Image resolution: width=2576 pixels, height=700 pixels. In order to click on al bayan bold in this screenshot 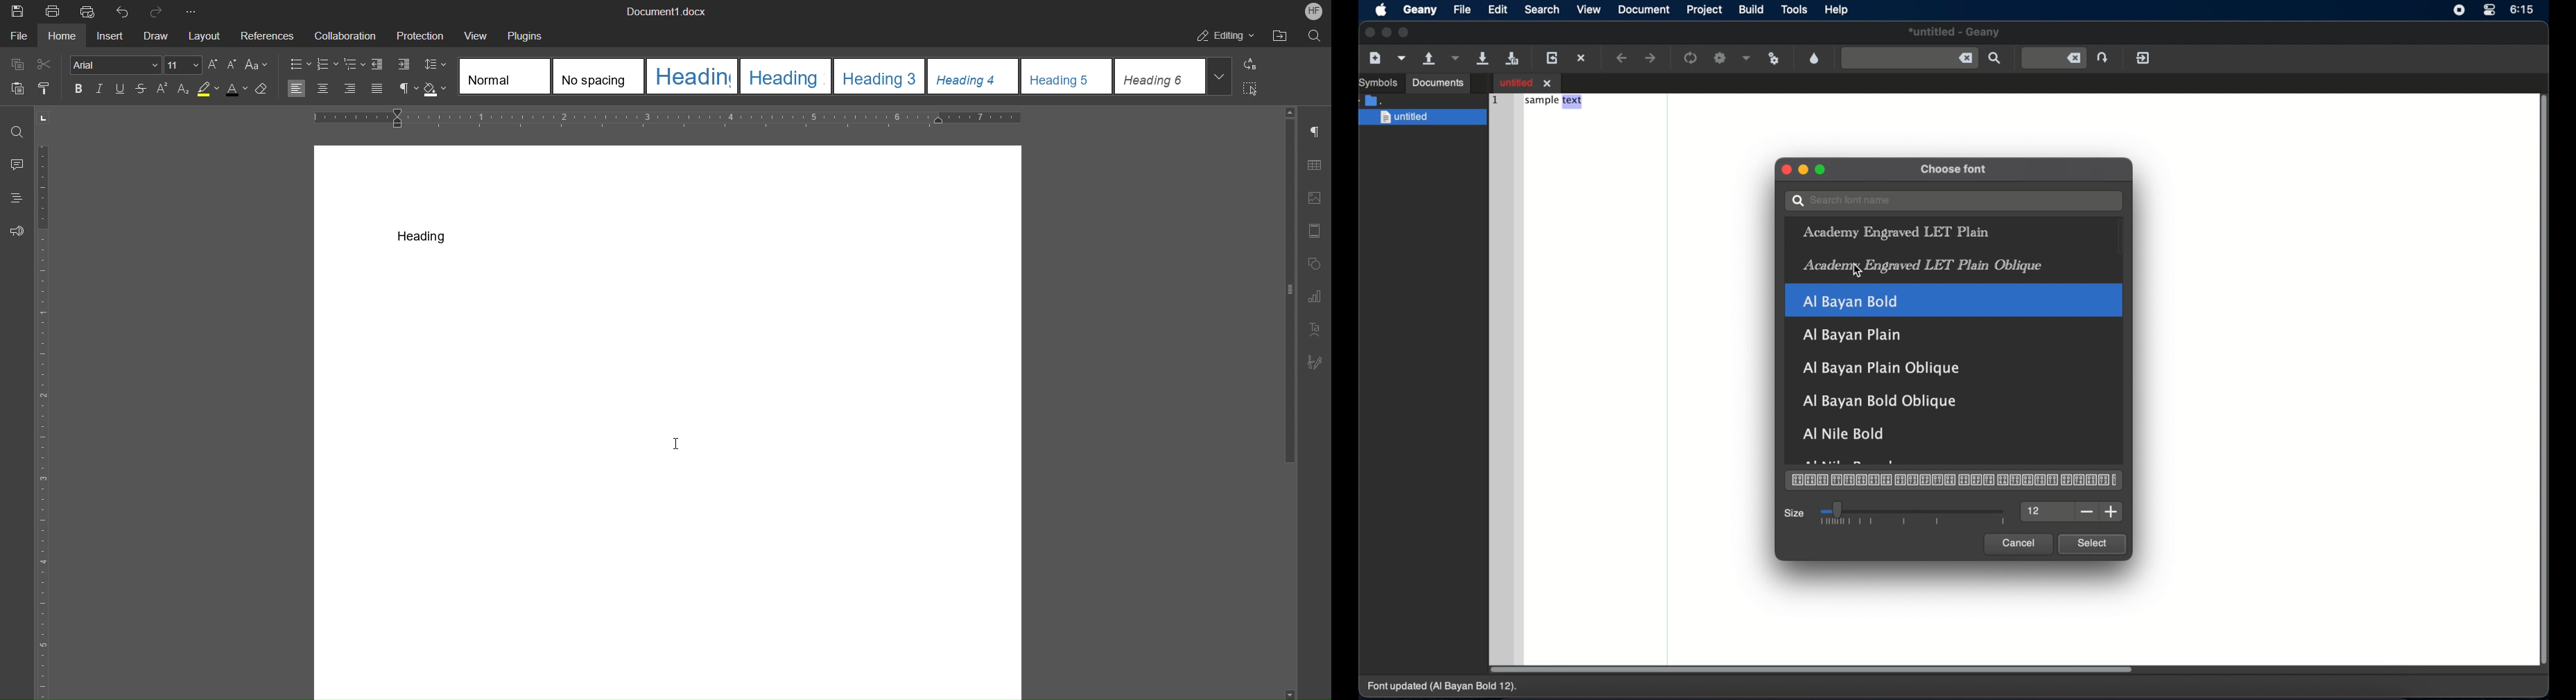, I will do `click(1955, 299)`.